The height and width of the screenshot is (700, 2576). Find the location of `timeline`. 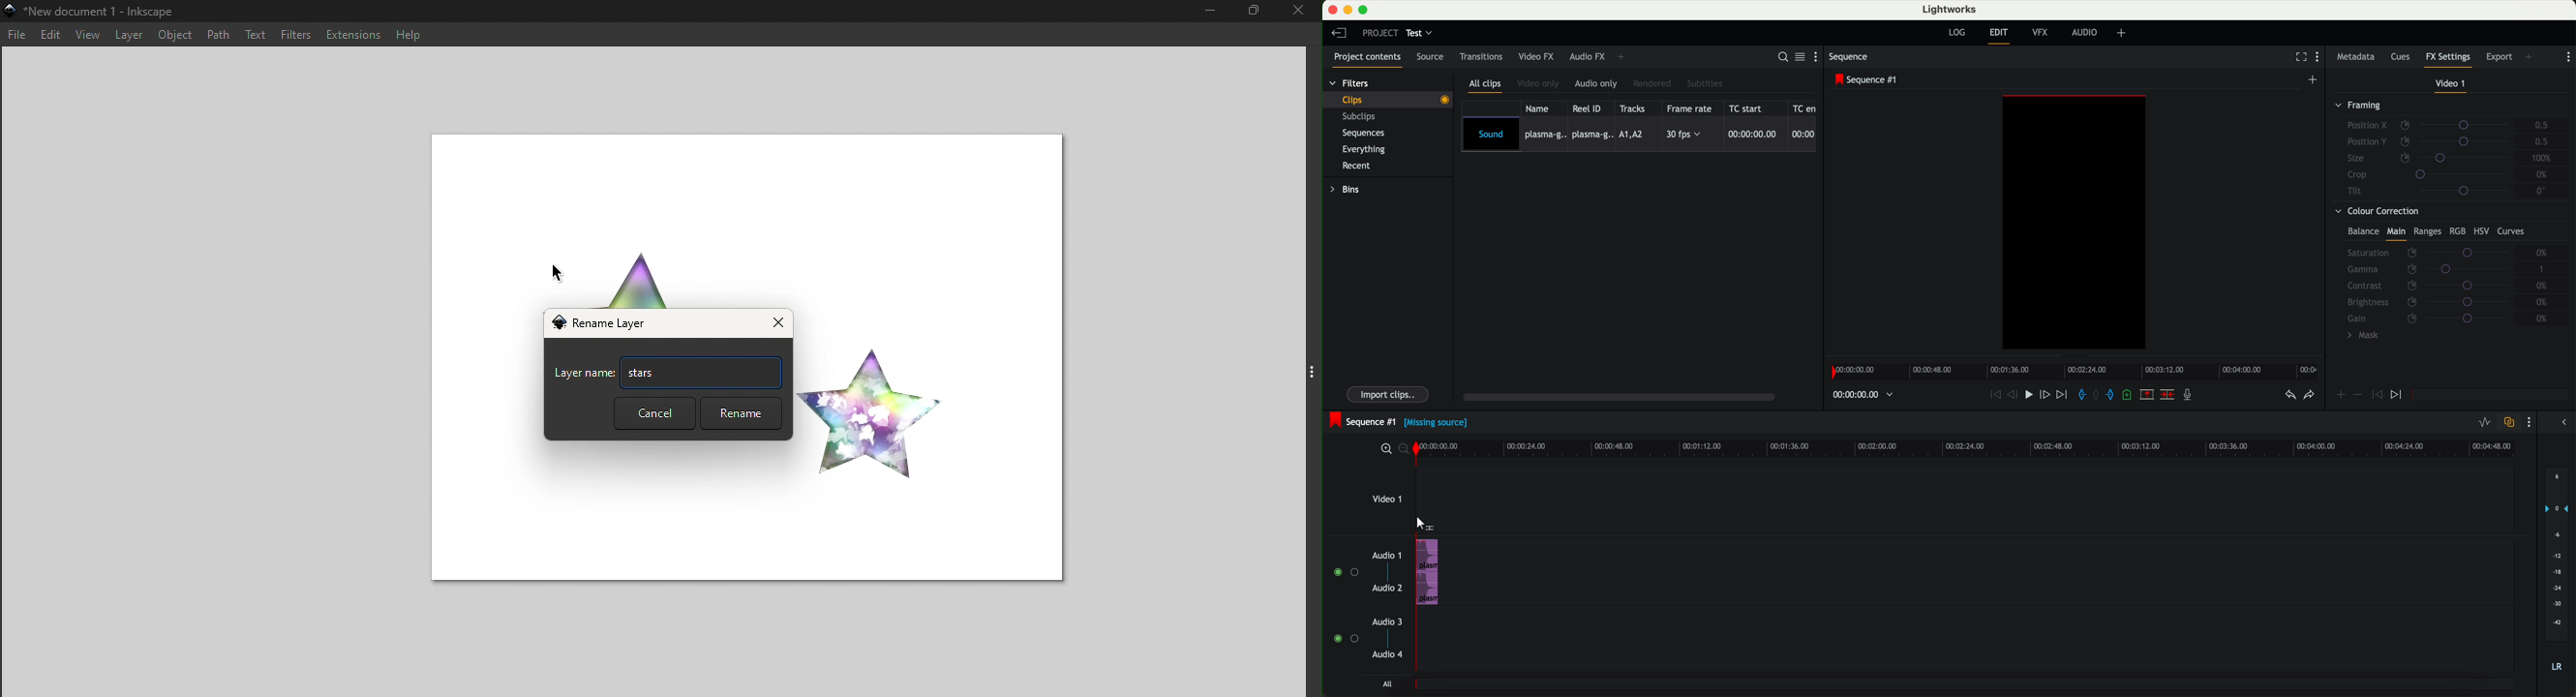

timeline is located at coordinates (2078, 372).